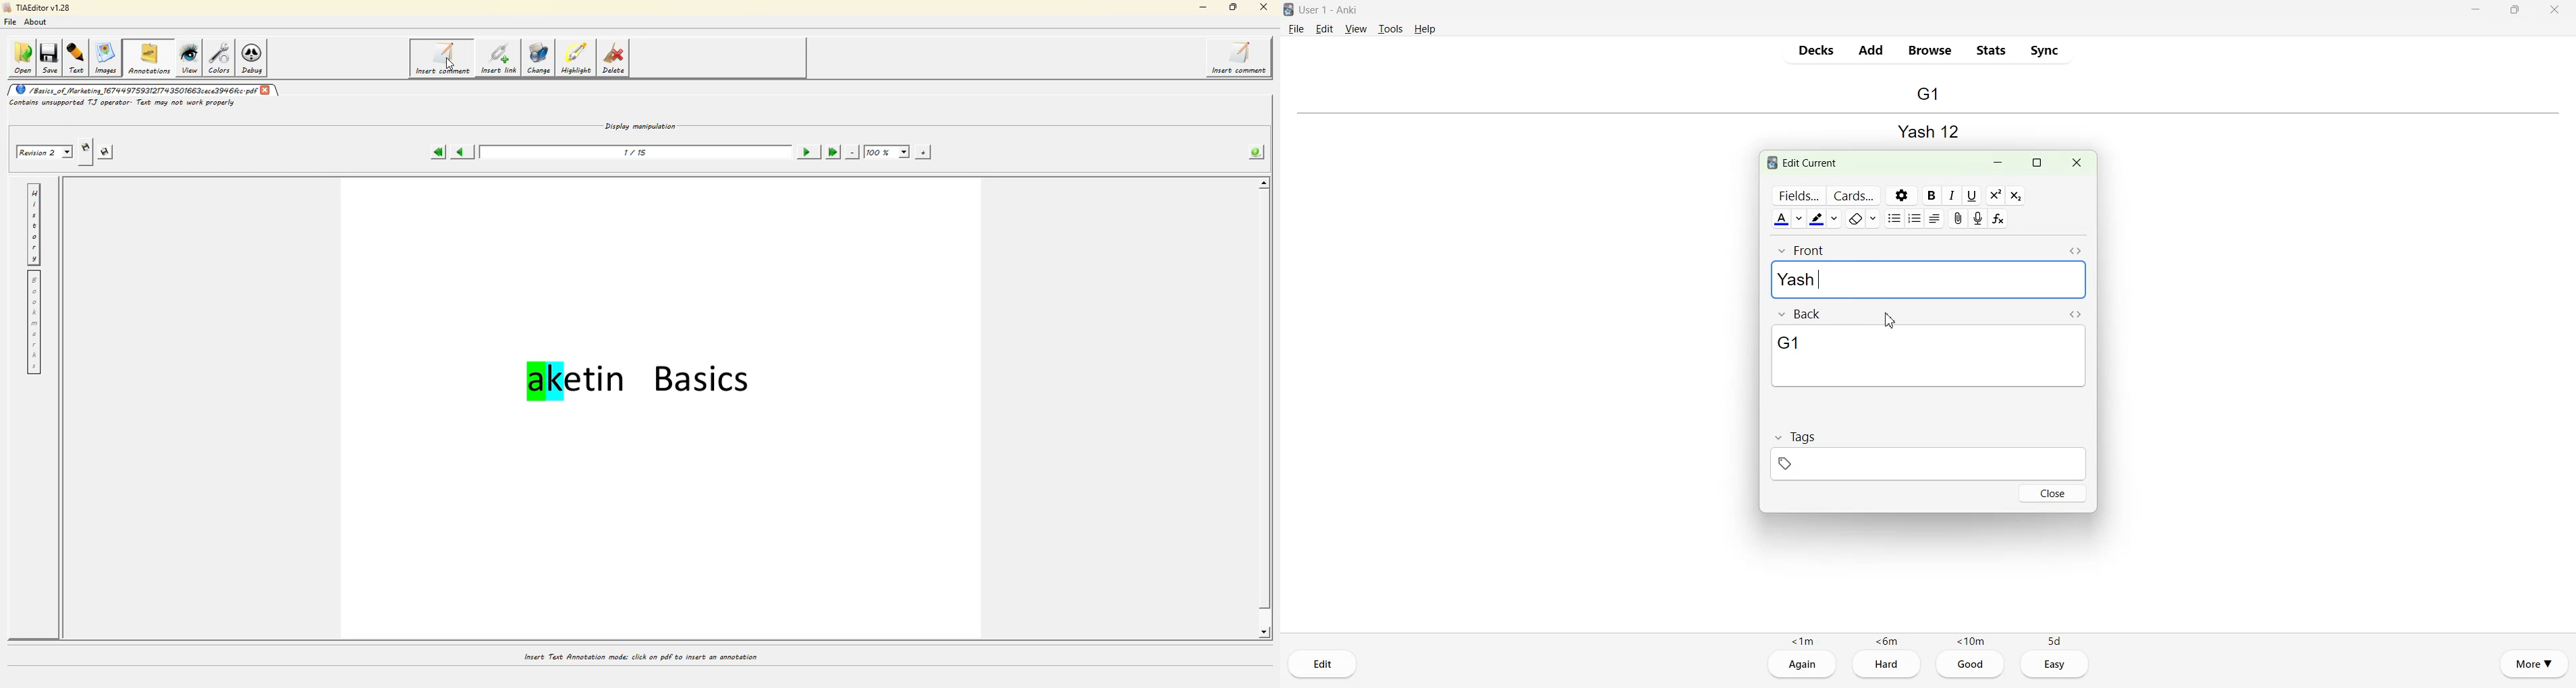  What do you see at coordinates (1930, 281) in the screenshot?
I see `Yash|` at bounding box center [1930, 281].